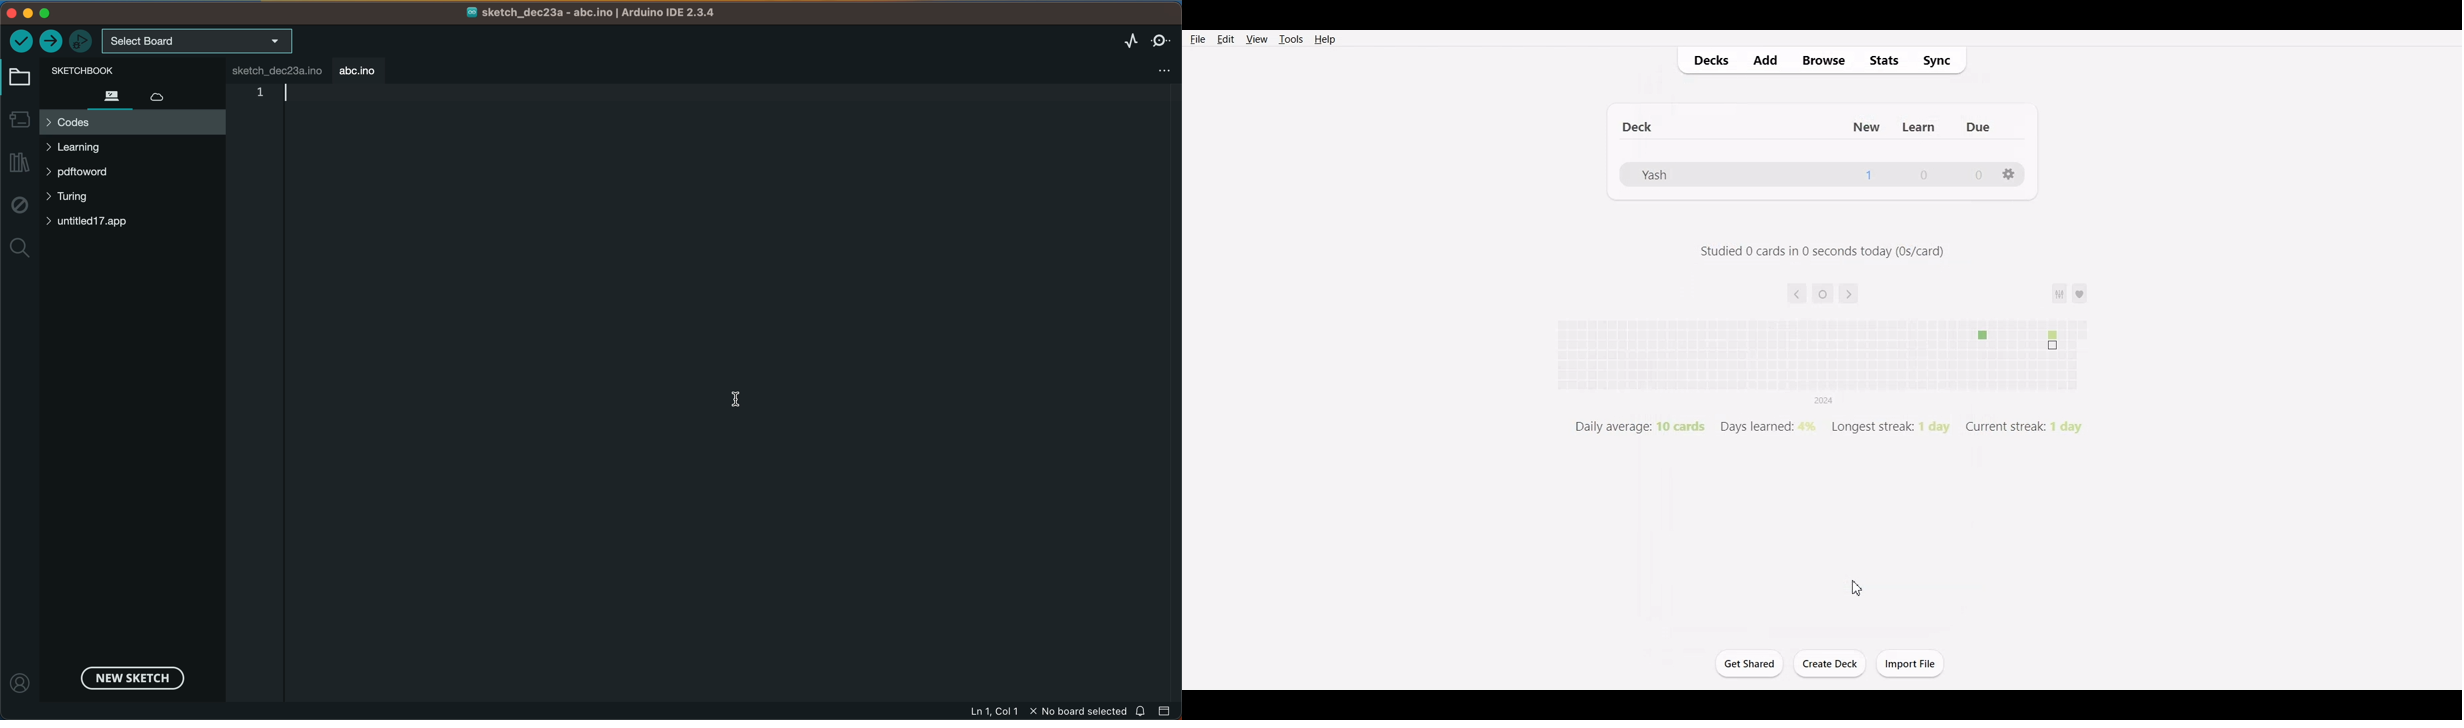 This screenshot has width=2464, height=728. I want to click on Longest streak: 1 day, so click(1887, 427).